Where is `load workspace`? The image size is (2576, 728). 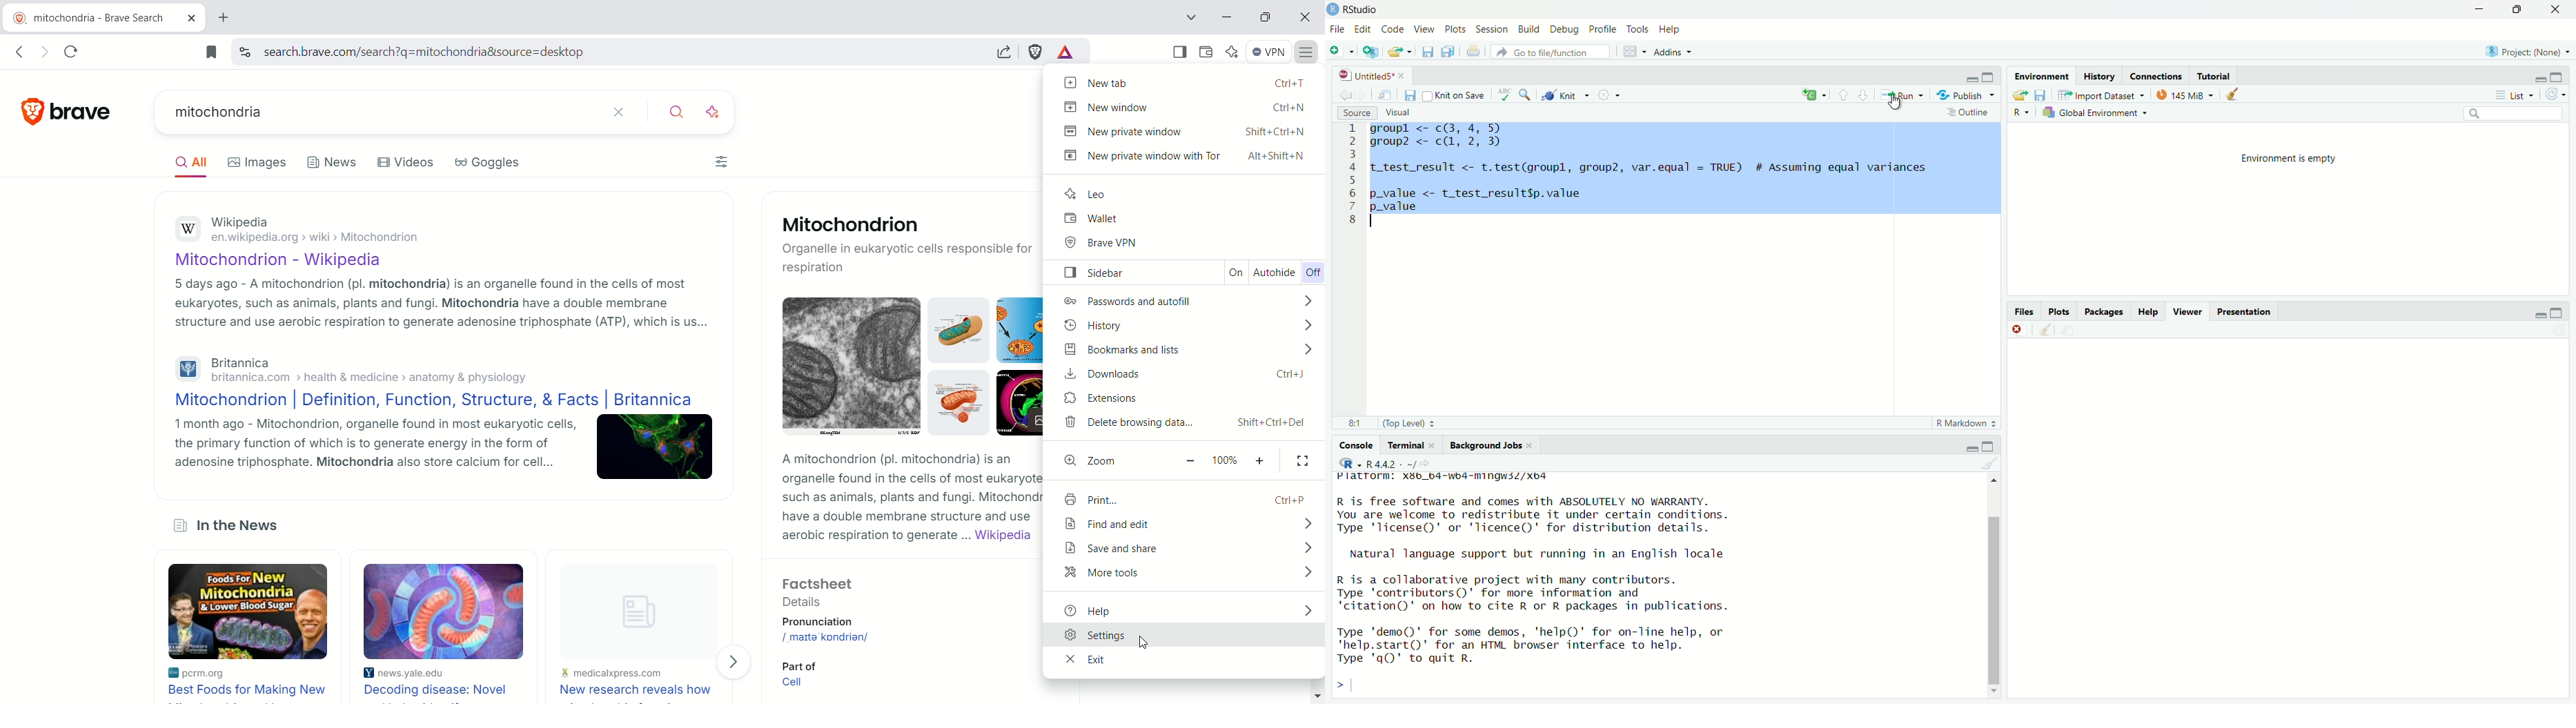
load workspace is located at coordinates (2019, 95).